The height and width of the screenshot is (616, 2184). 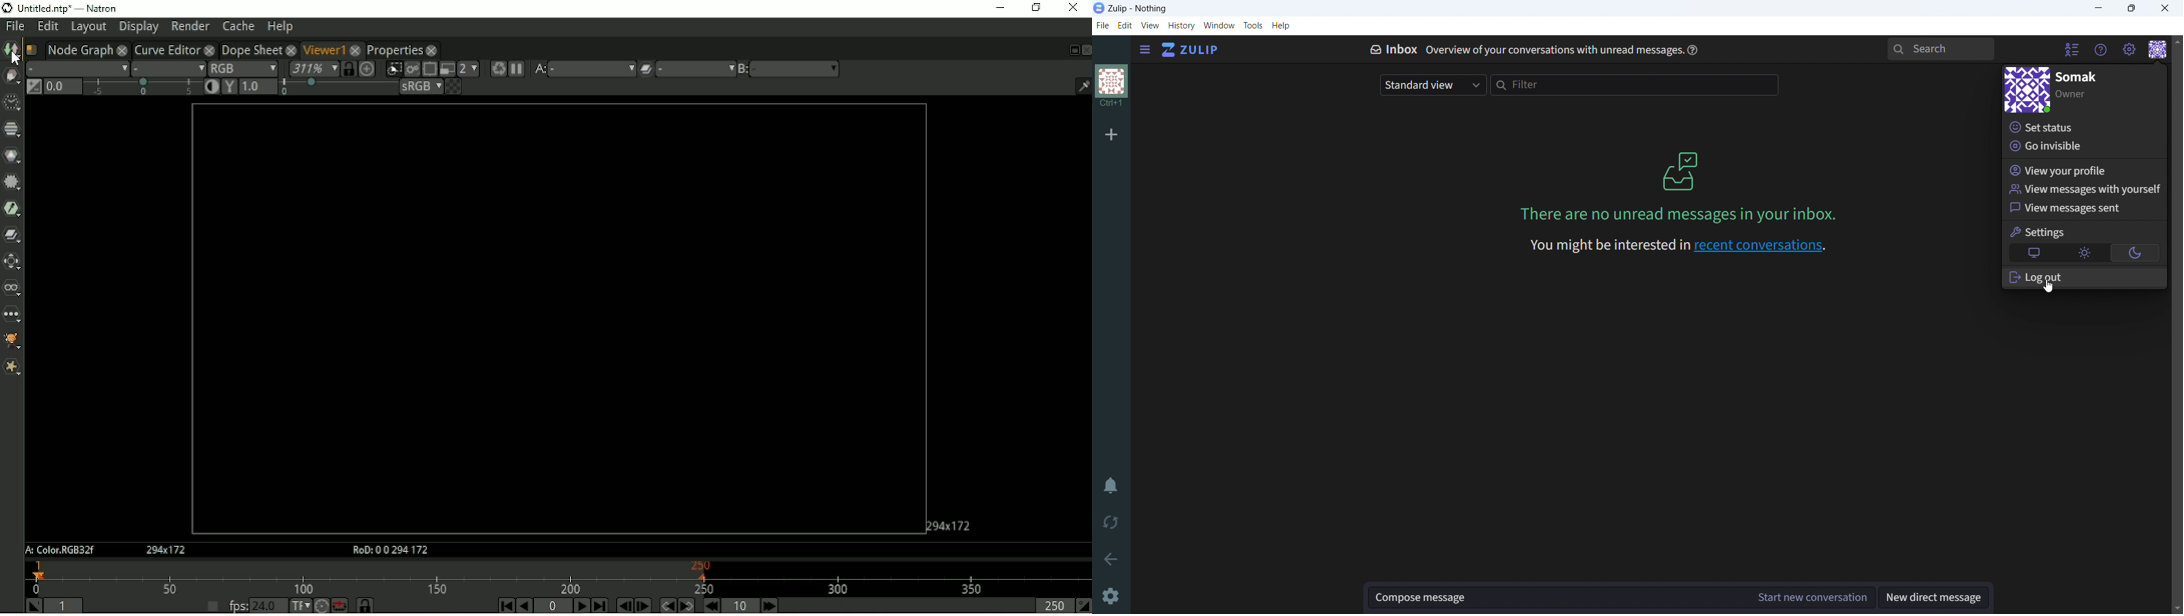 What do you see at coordinates (2102, 50) in the screenshot?
I see `help menu` at bounding box center [2102, 50].